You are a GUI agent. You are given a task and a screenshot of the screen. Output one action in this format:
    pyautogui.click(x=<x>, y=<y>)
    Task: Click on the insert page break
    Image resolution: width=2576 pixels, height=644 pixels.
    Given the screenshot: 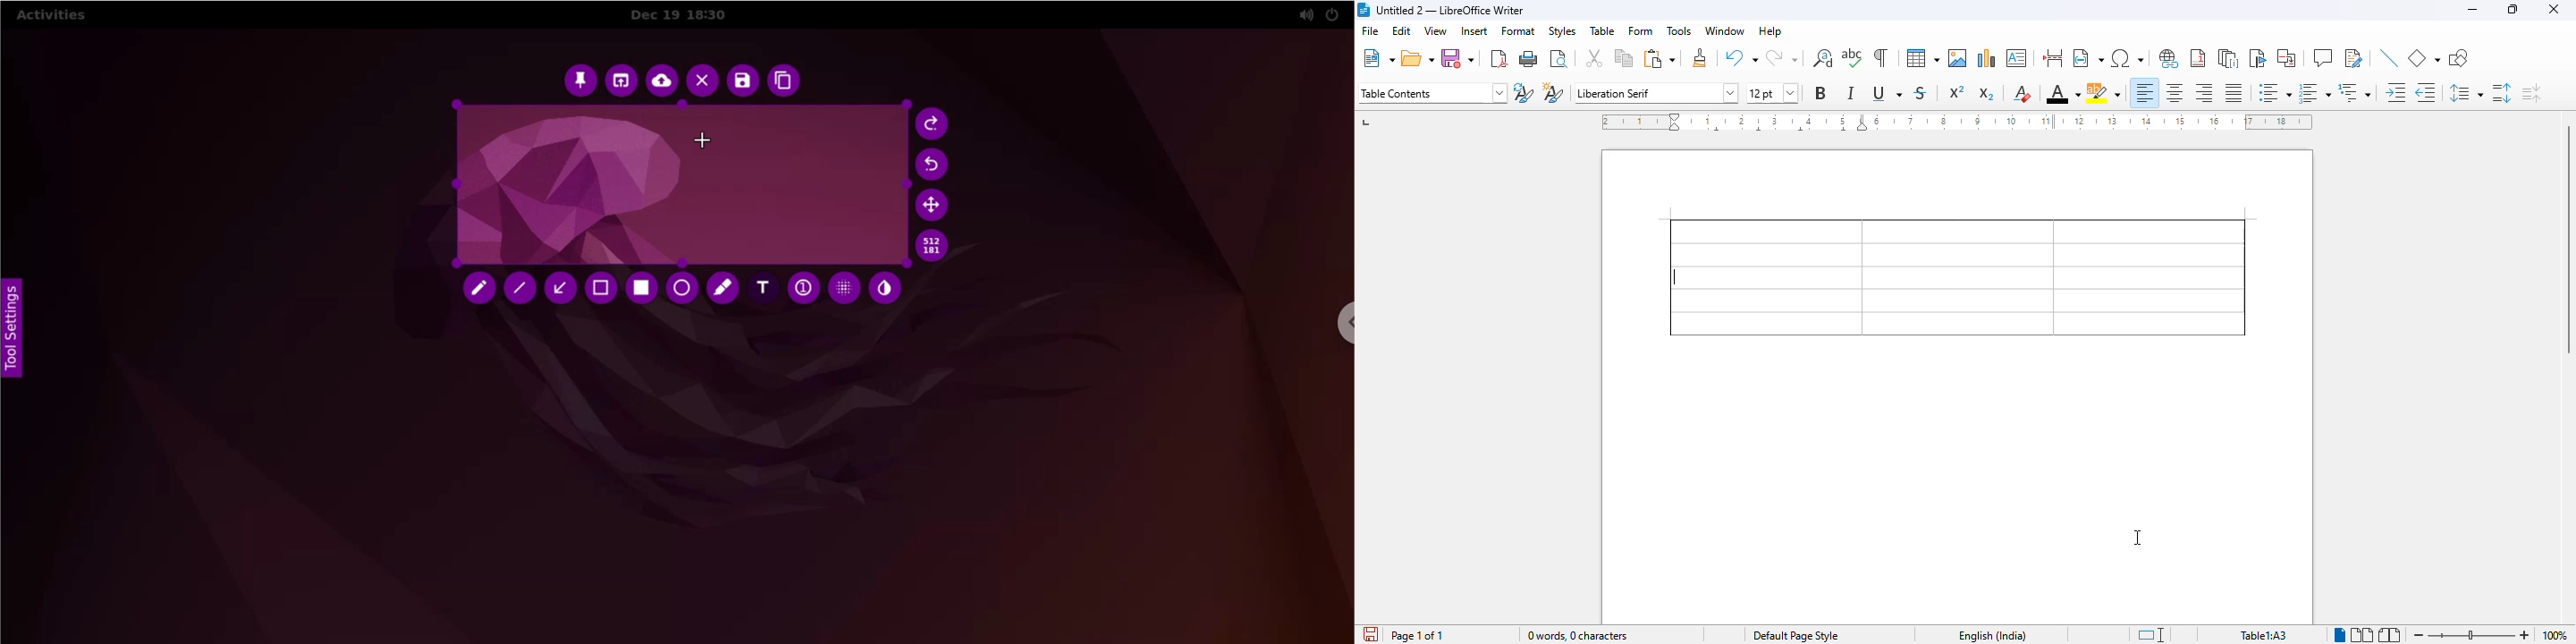 What is the action you would take?
    pyautogui.click(x=2053, y=57)
    